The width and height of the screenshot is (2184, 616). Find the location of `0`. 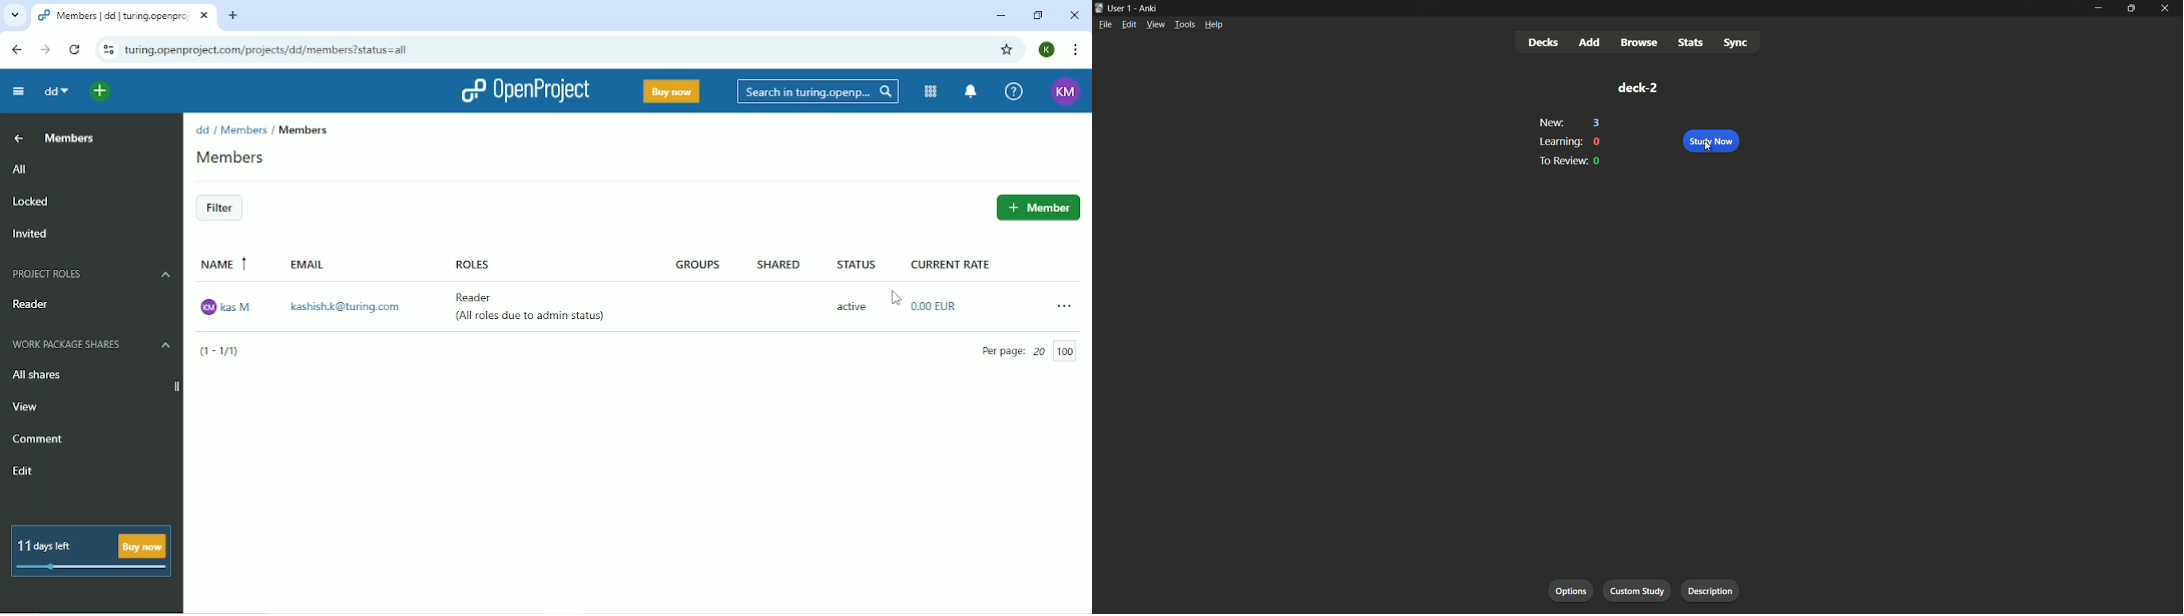

0 is located at coordinates (1597, 142).